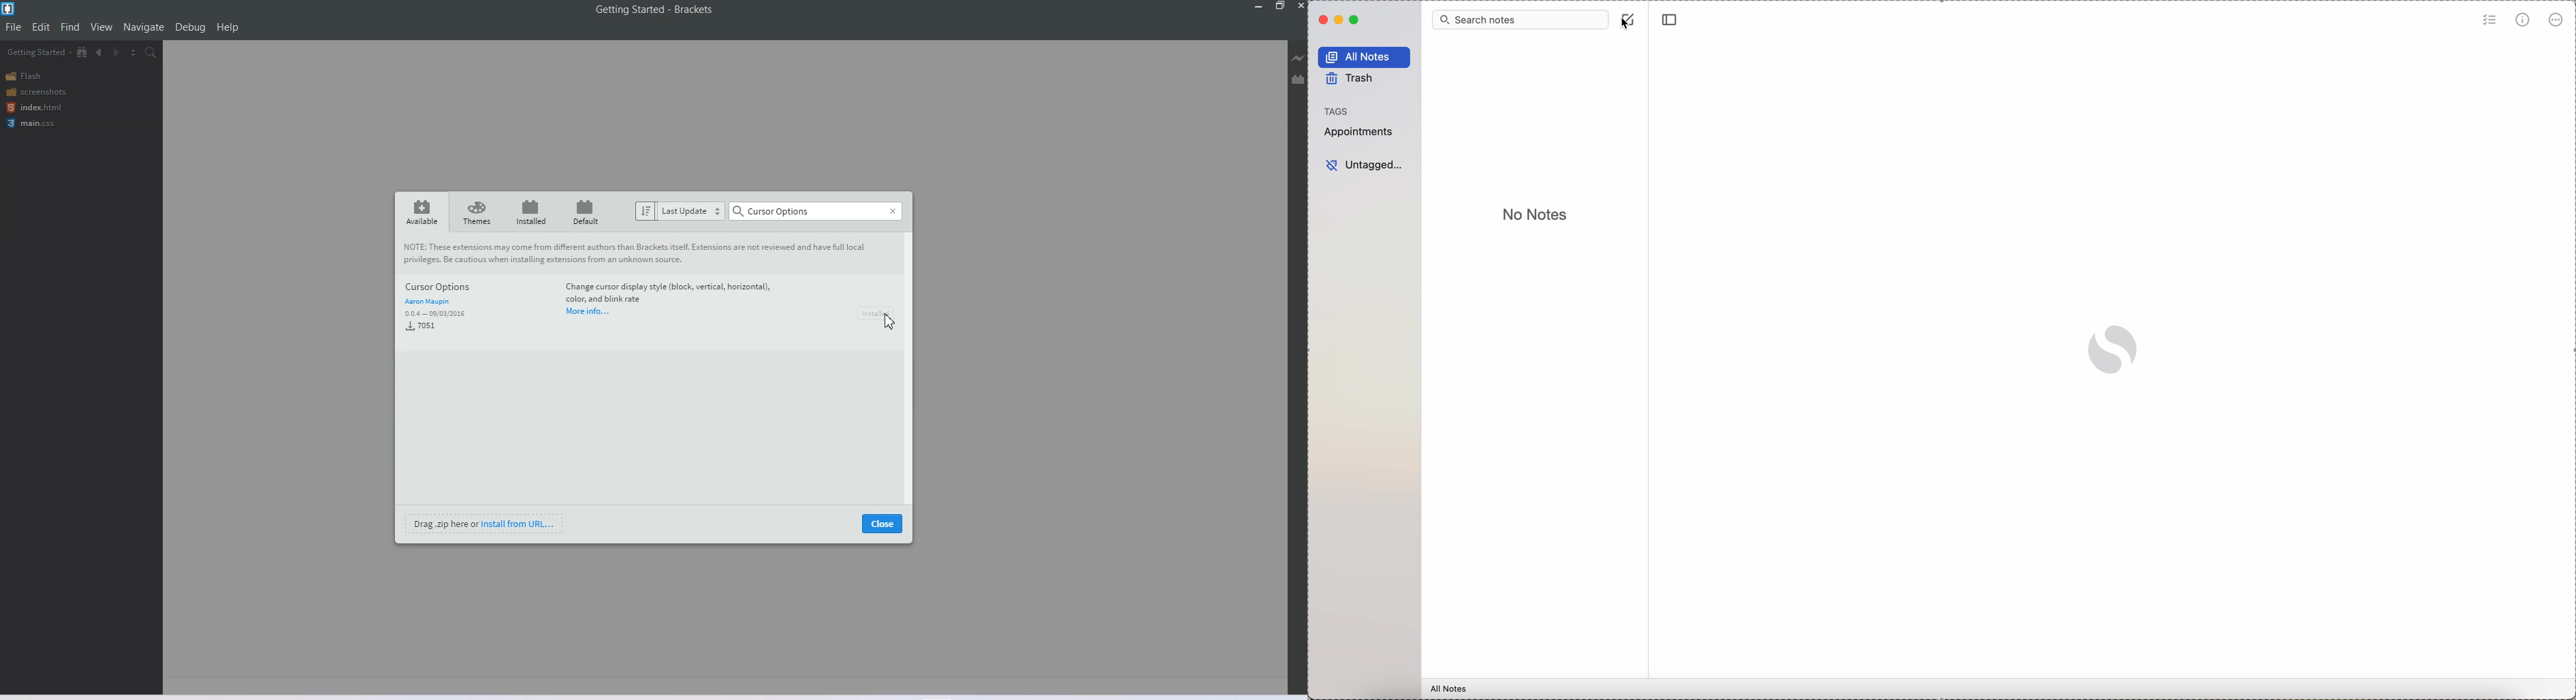  I want to click on main.css, so click(33, 123).